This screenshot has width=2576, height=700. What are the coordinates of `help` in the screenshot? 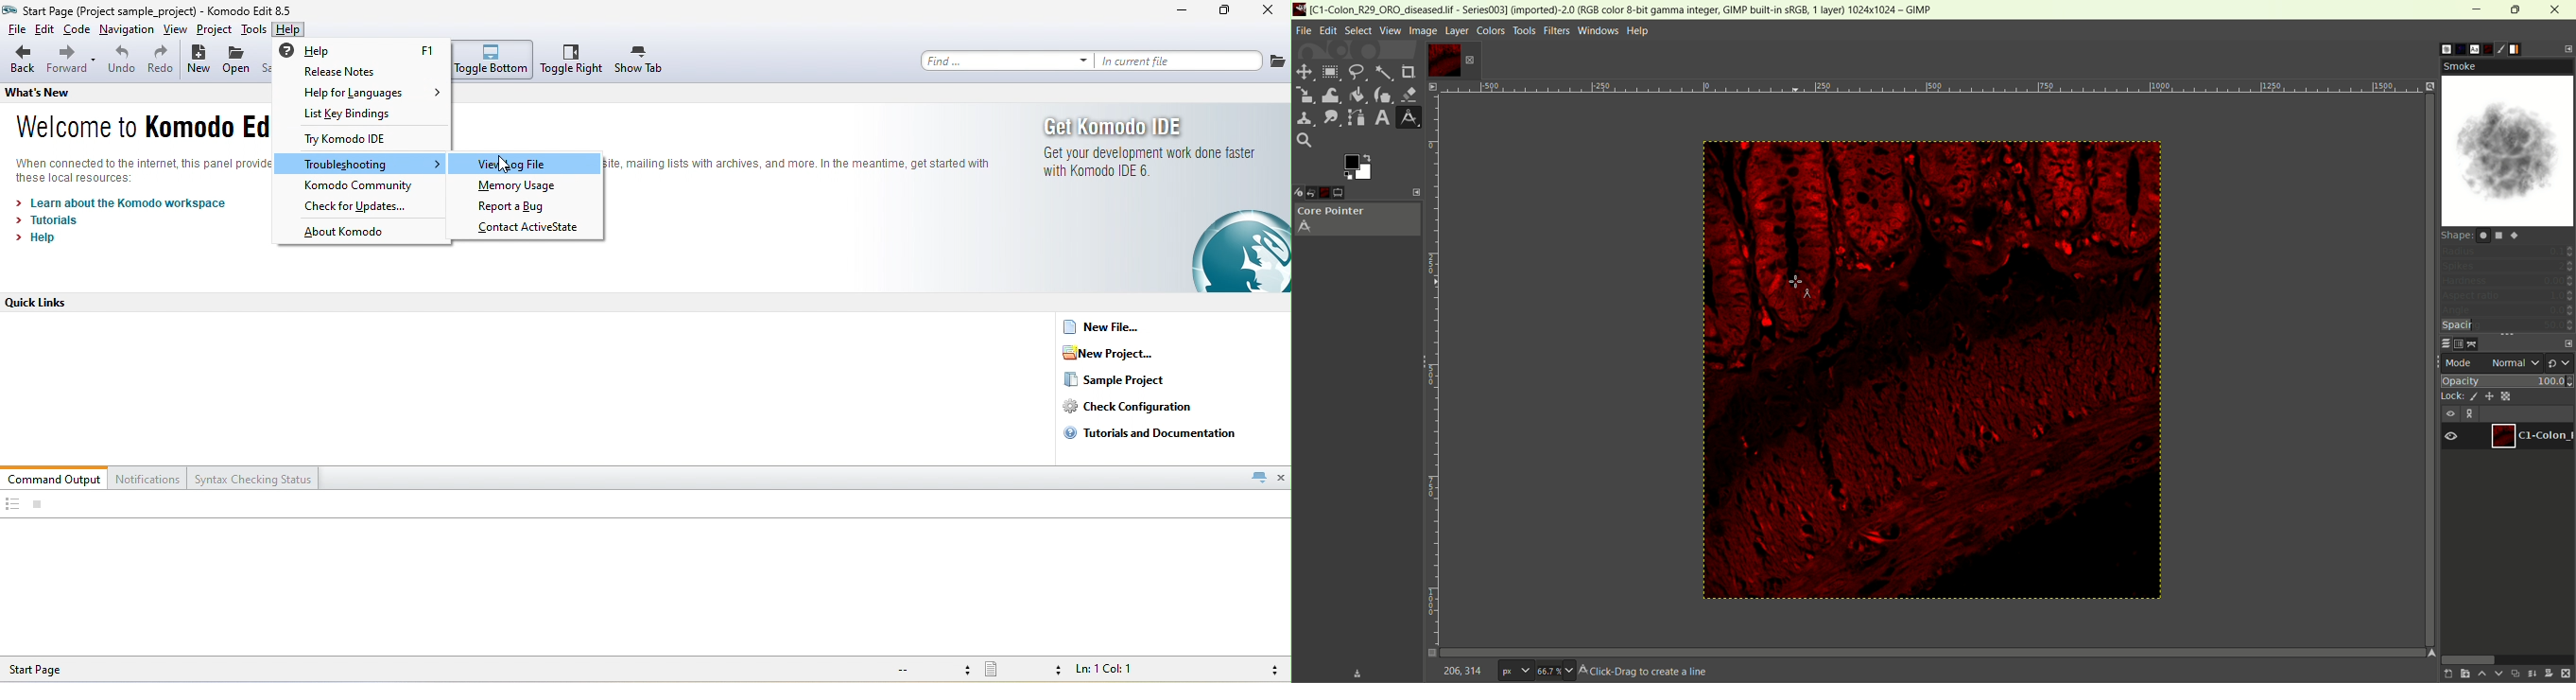 It's located at (1639, 31).